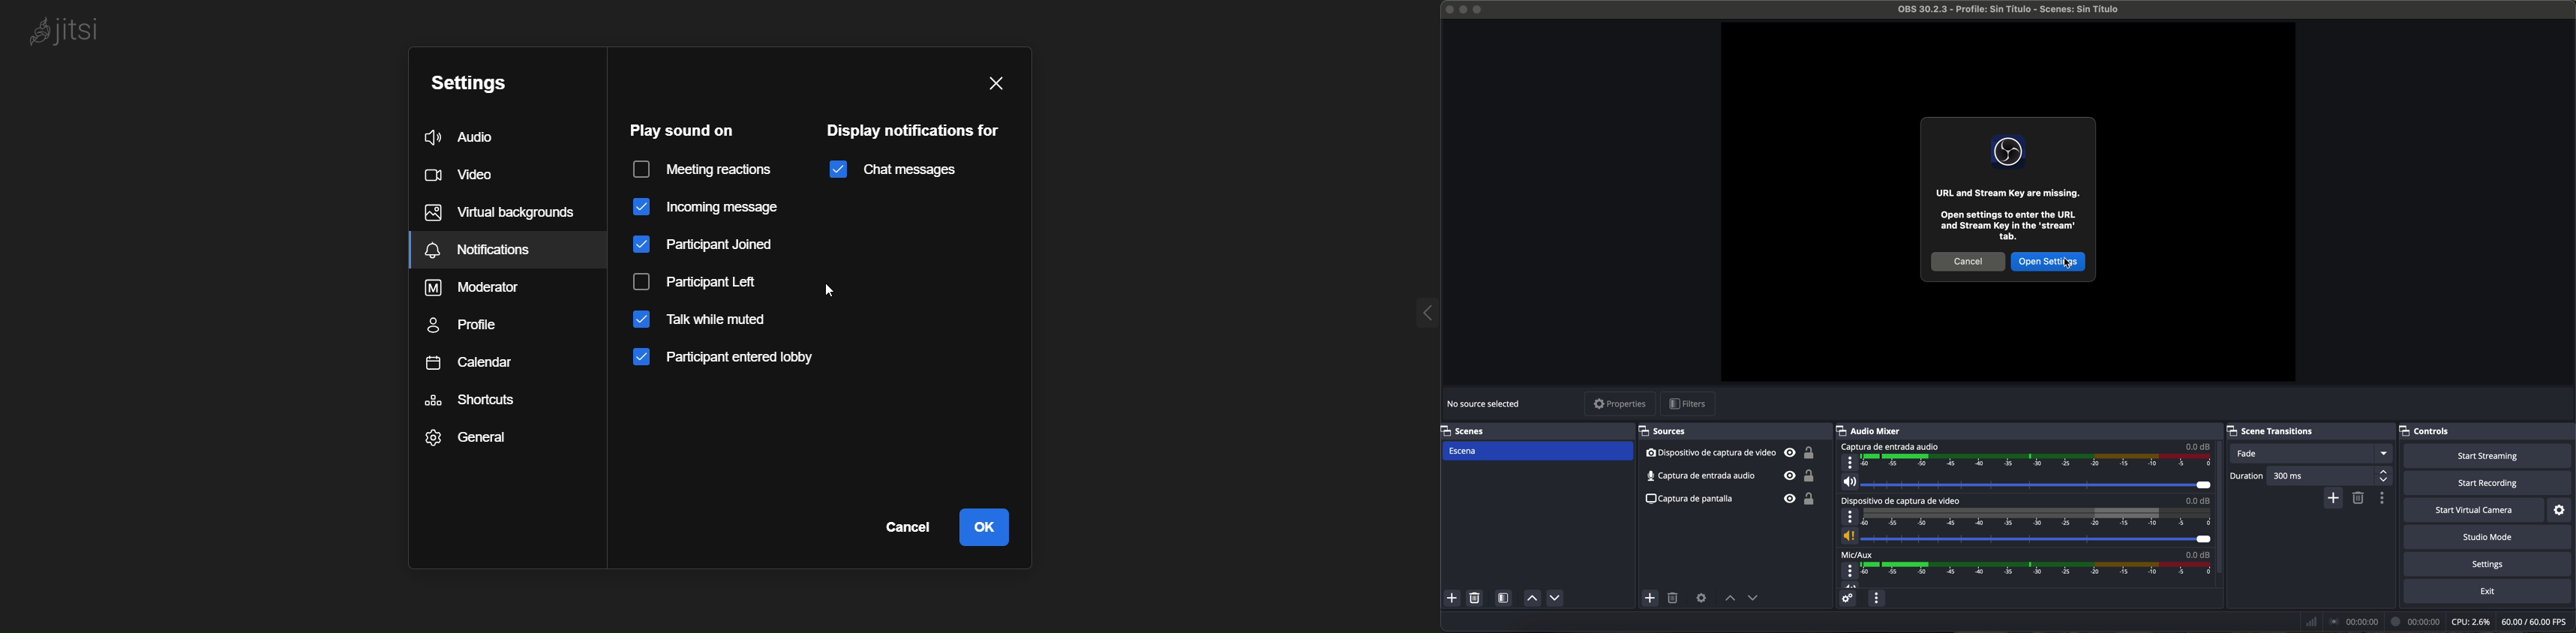 This screenshot has width=2576, height=644. I want to click on start virtual camera, so click(2474, 511).